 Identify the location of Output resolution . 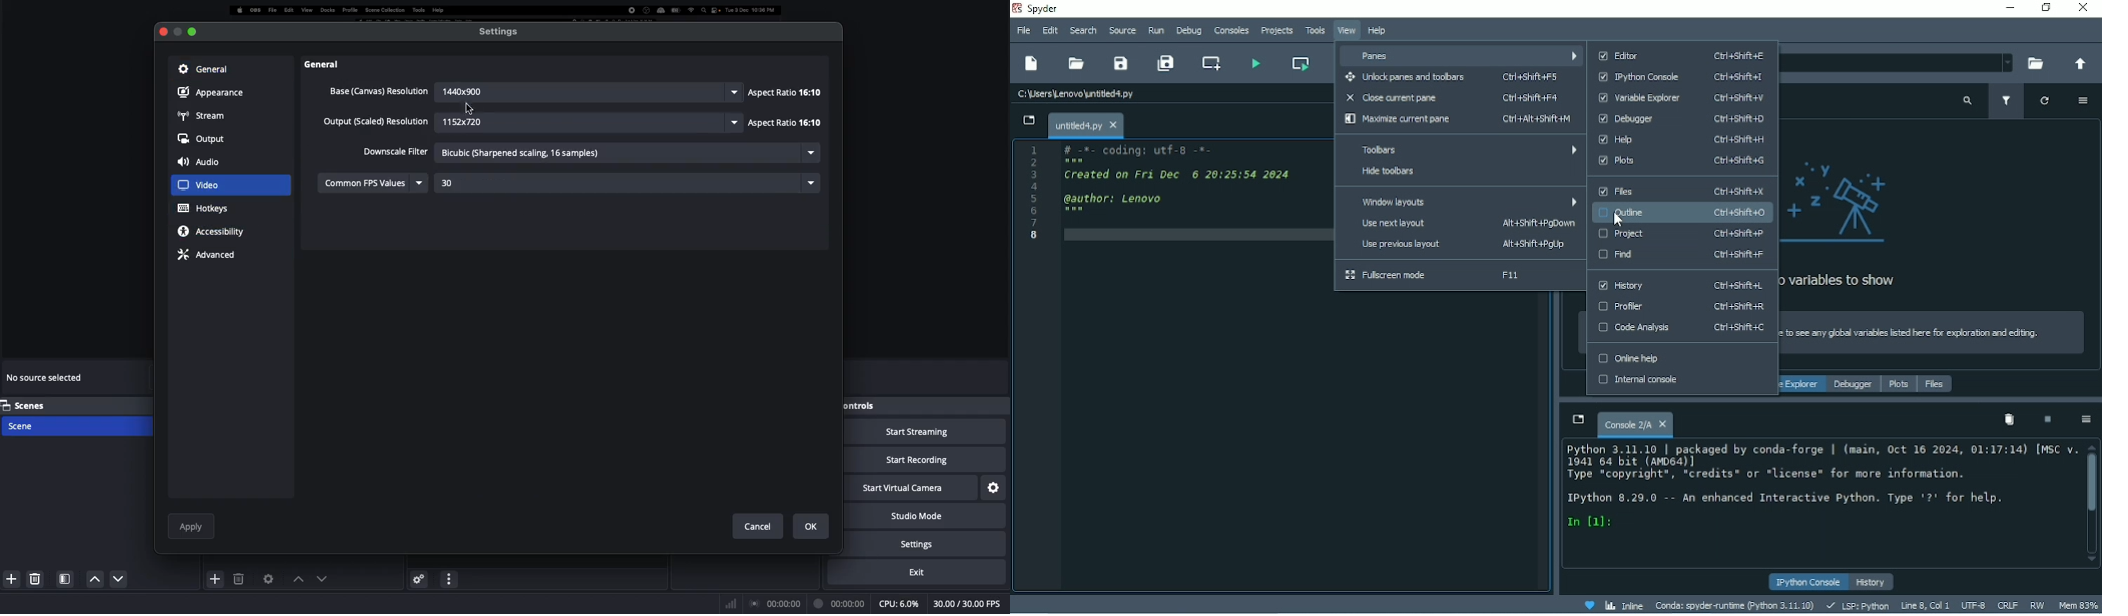
(377, 123).